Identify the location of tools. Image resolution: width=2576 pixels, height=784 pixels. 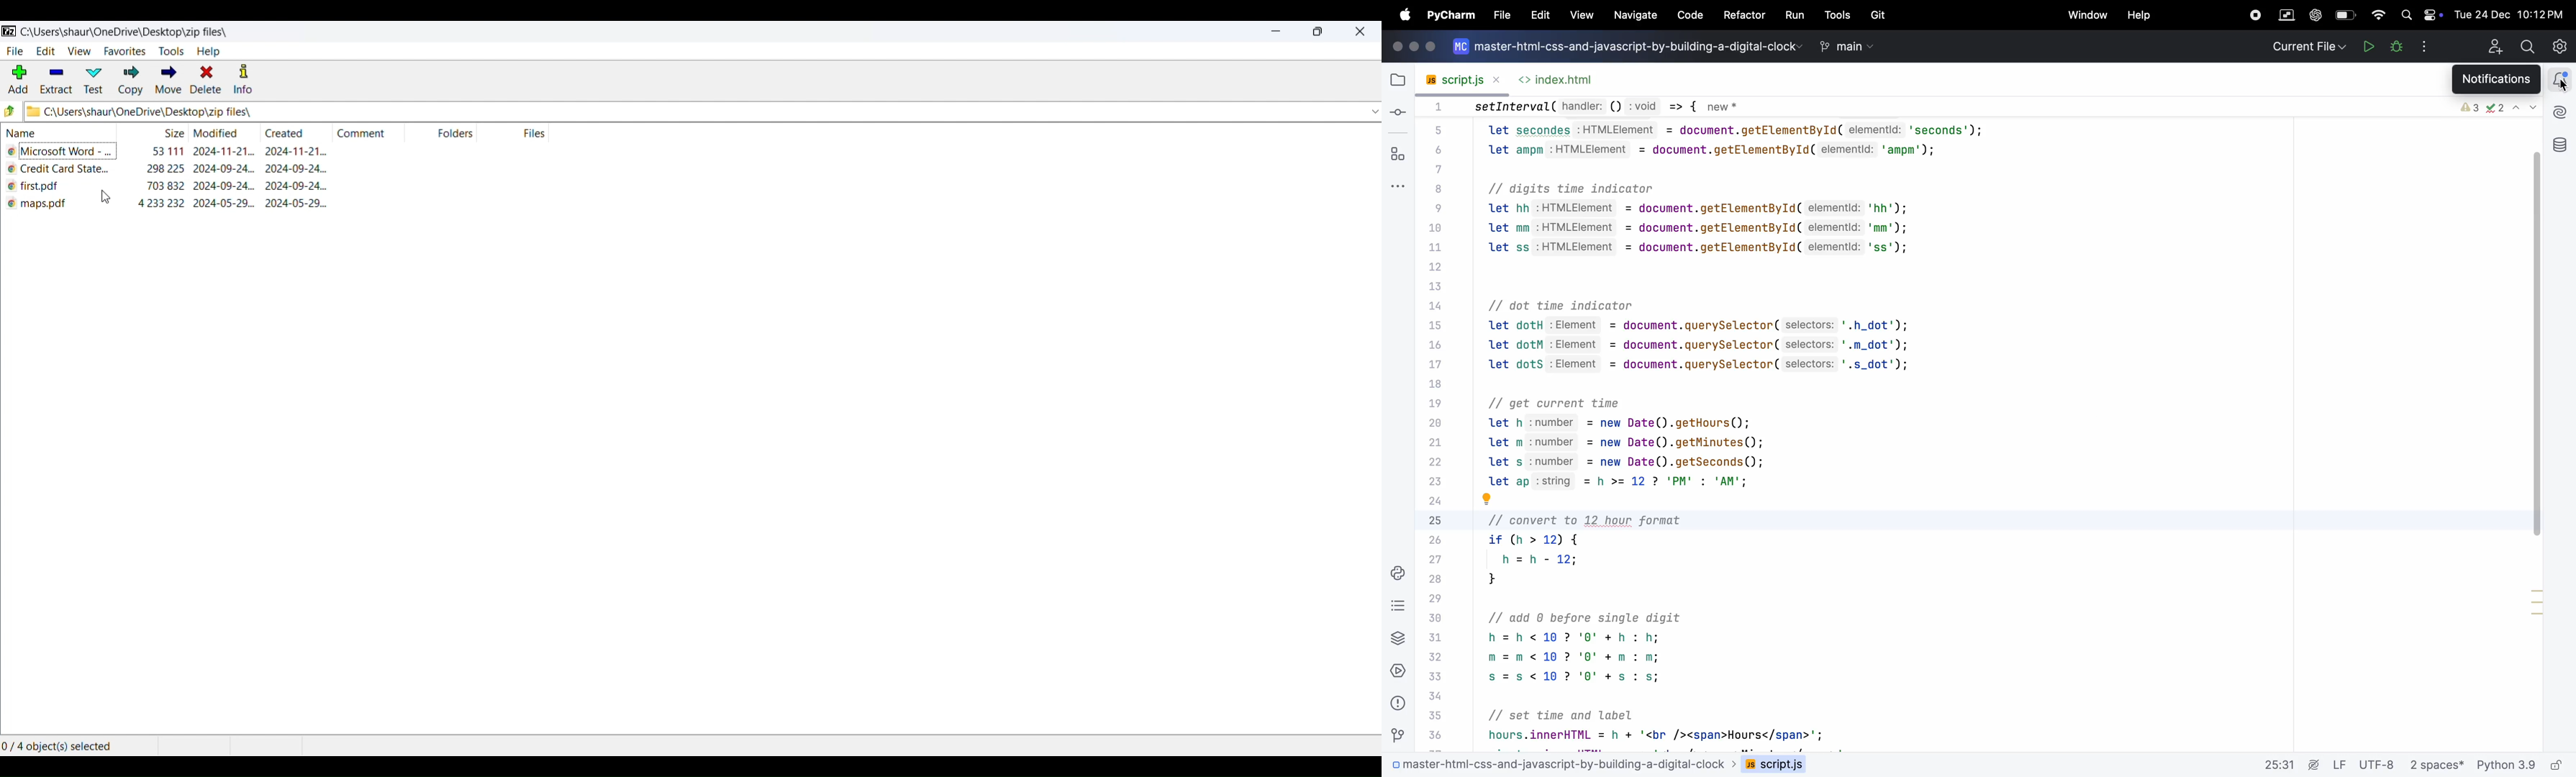
(171, 52).